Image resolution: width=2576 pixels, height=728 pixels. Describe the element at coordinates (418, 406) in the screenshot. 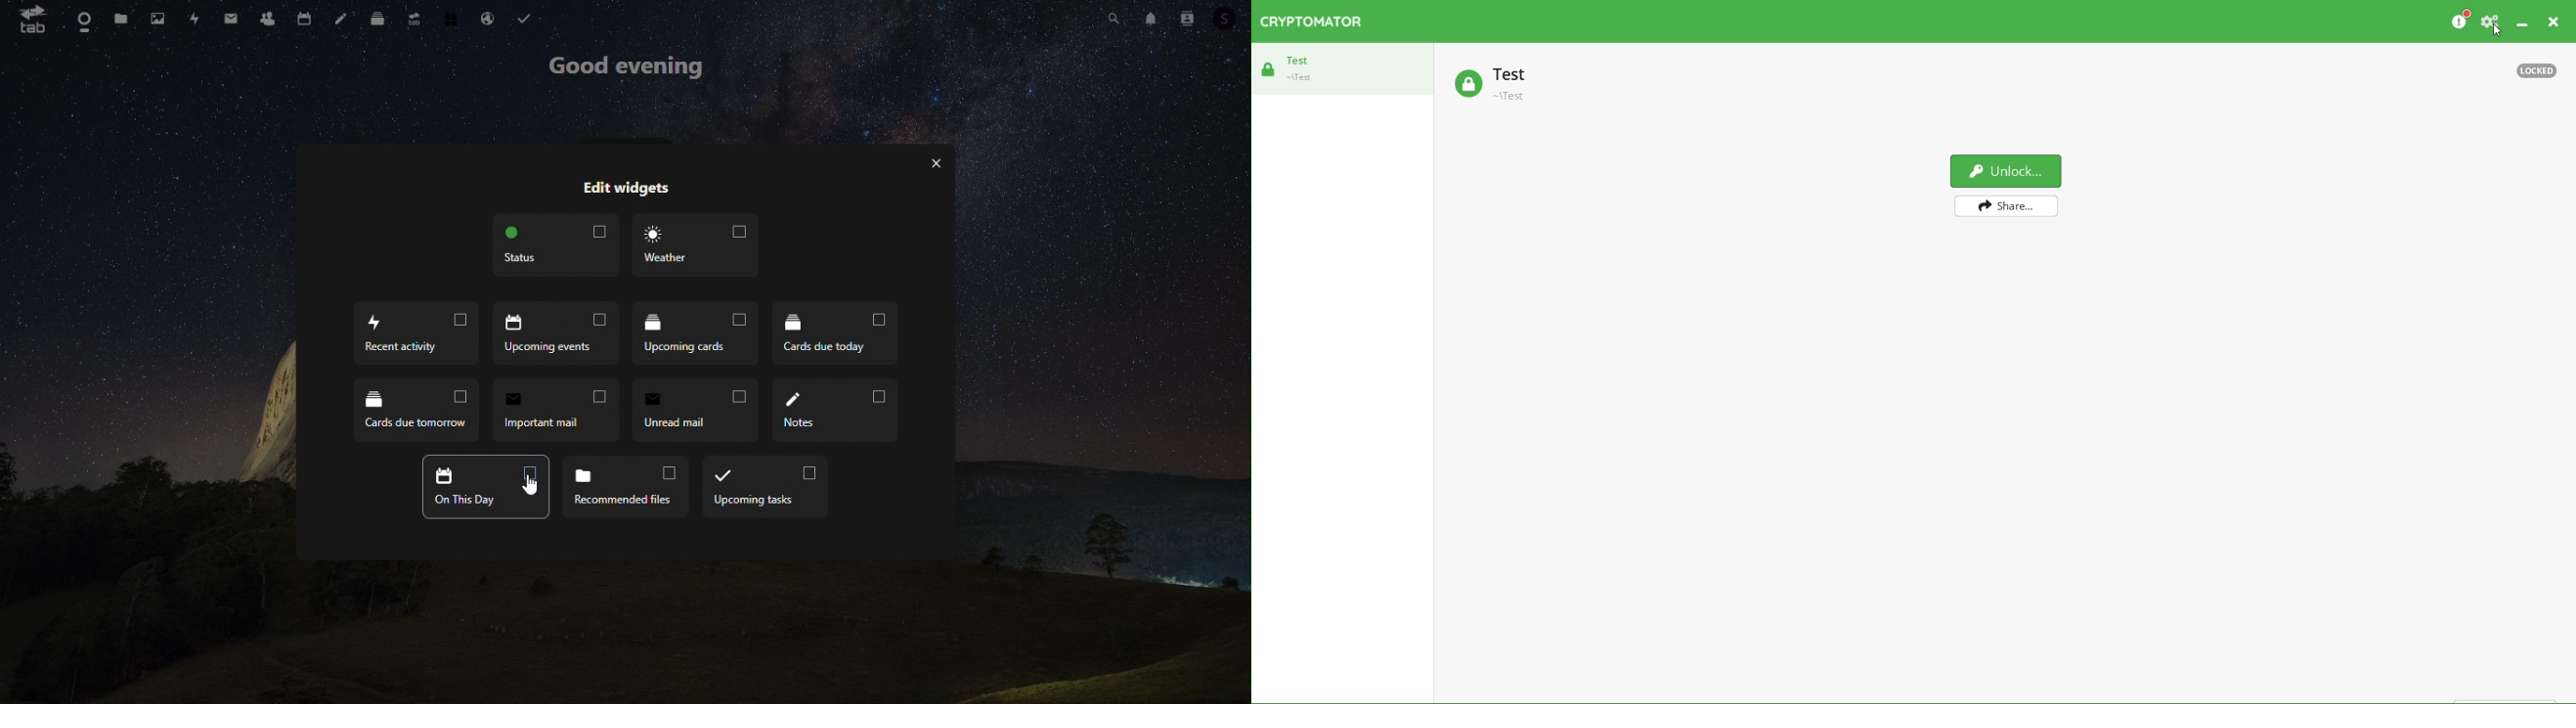

I see `Cards due tomorrow ` at that location.